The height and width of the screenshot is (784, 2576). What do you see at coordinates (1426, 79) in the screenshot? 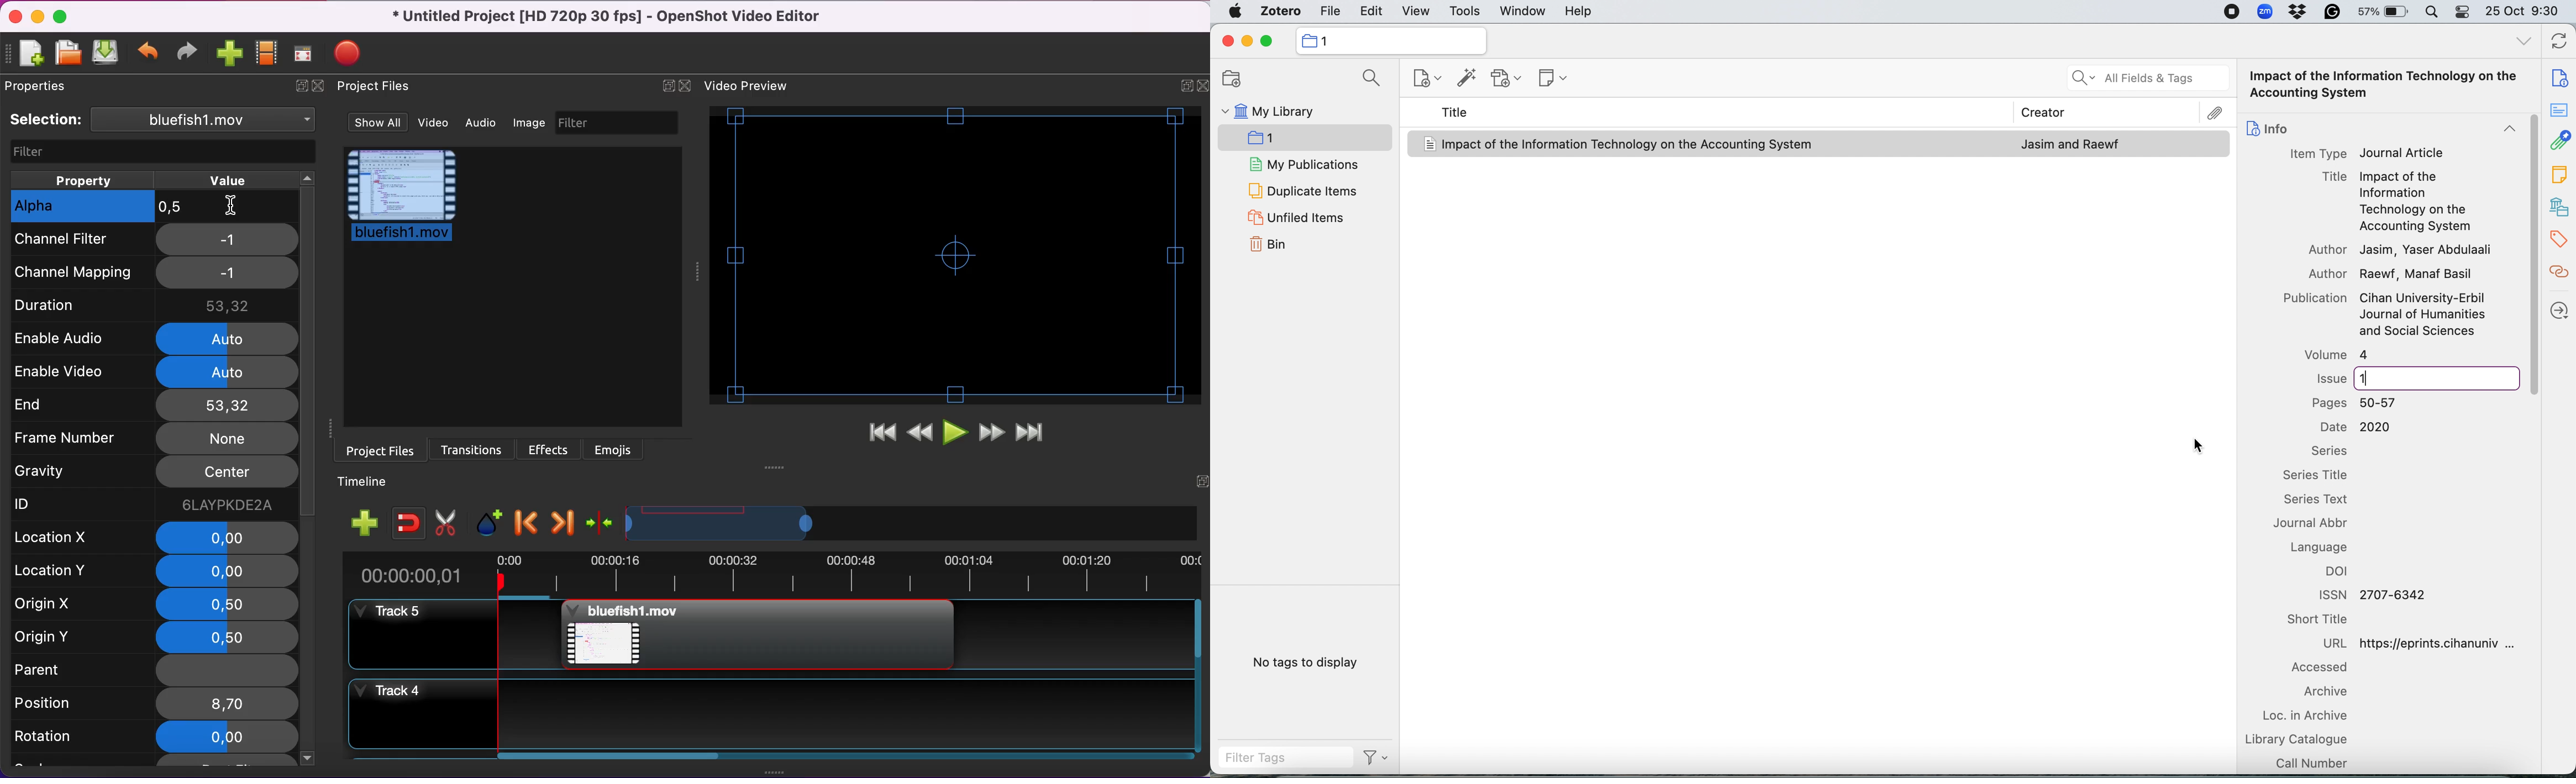
I see `new item` at bounding box center [1426, 79].